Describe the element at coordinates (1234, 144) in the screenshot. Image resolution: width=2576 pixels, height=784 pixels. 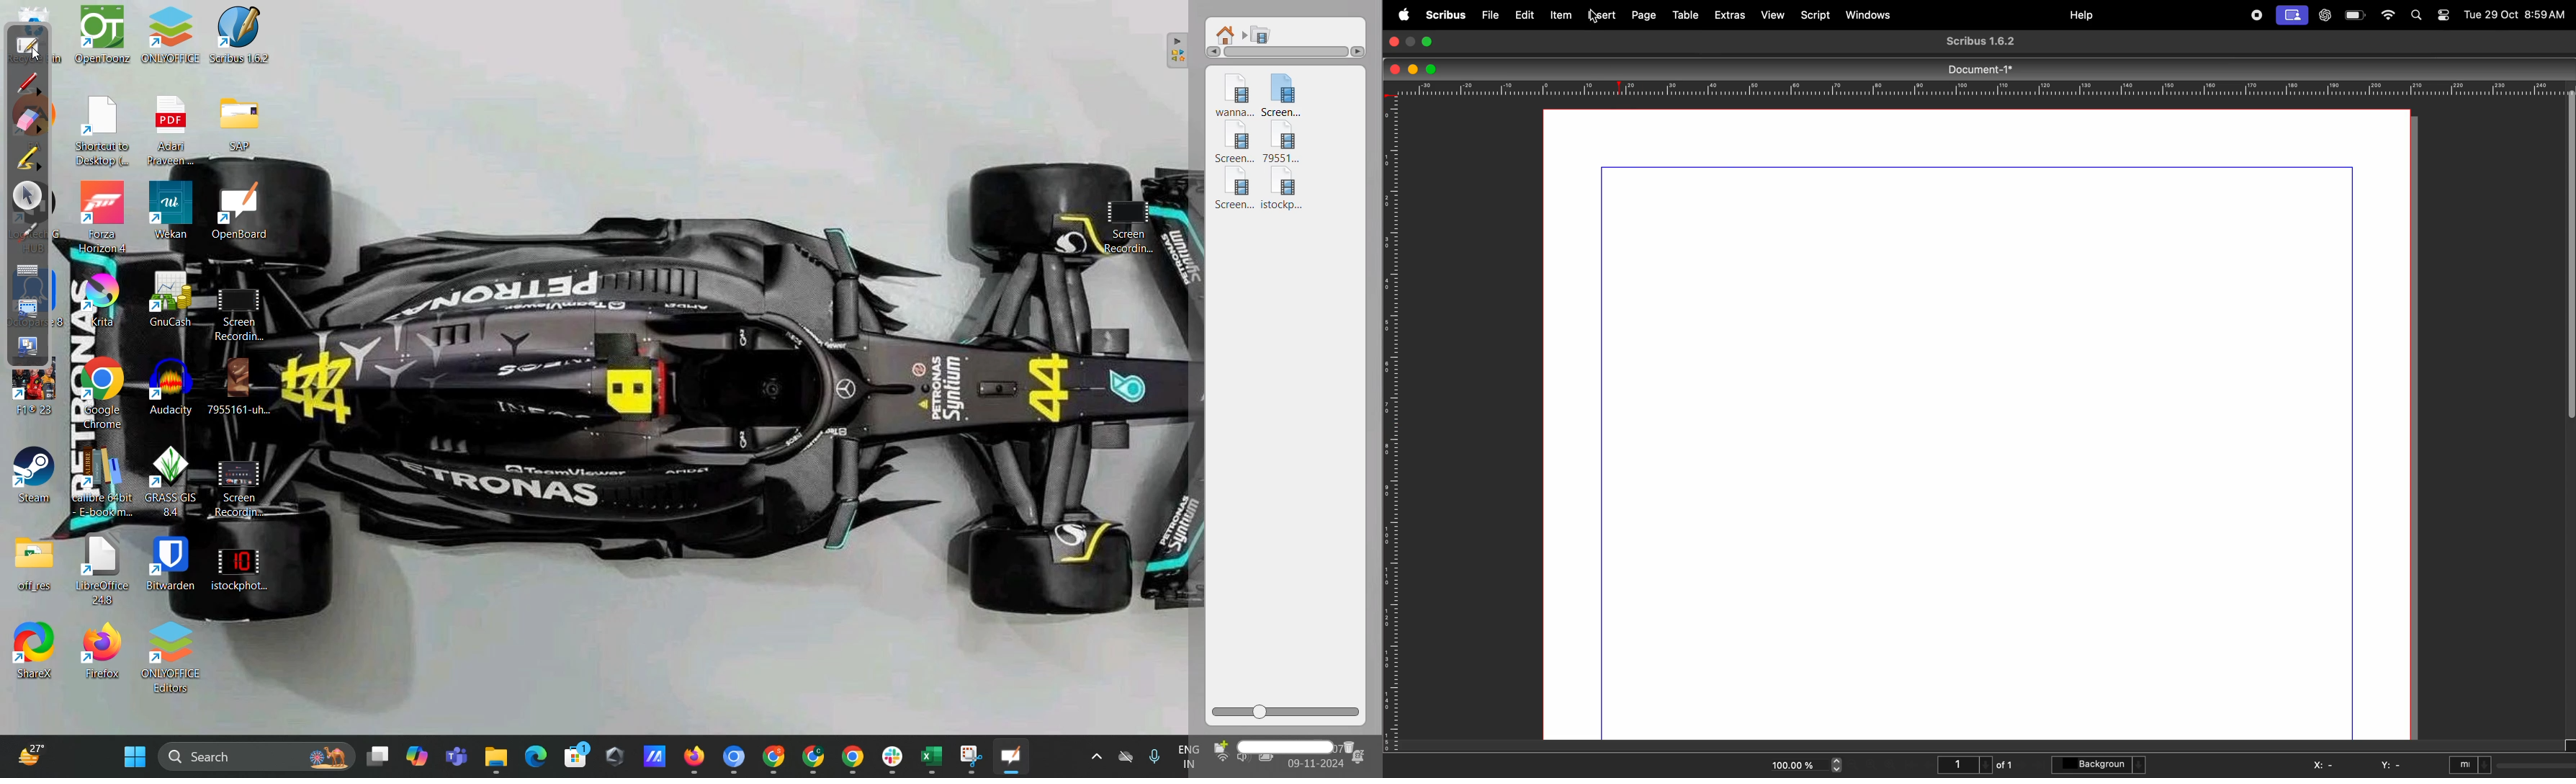
I see `video 3` at that location.